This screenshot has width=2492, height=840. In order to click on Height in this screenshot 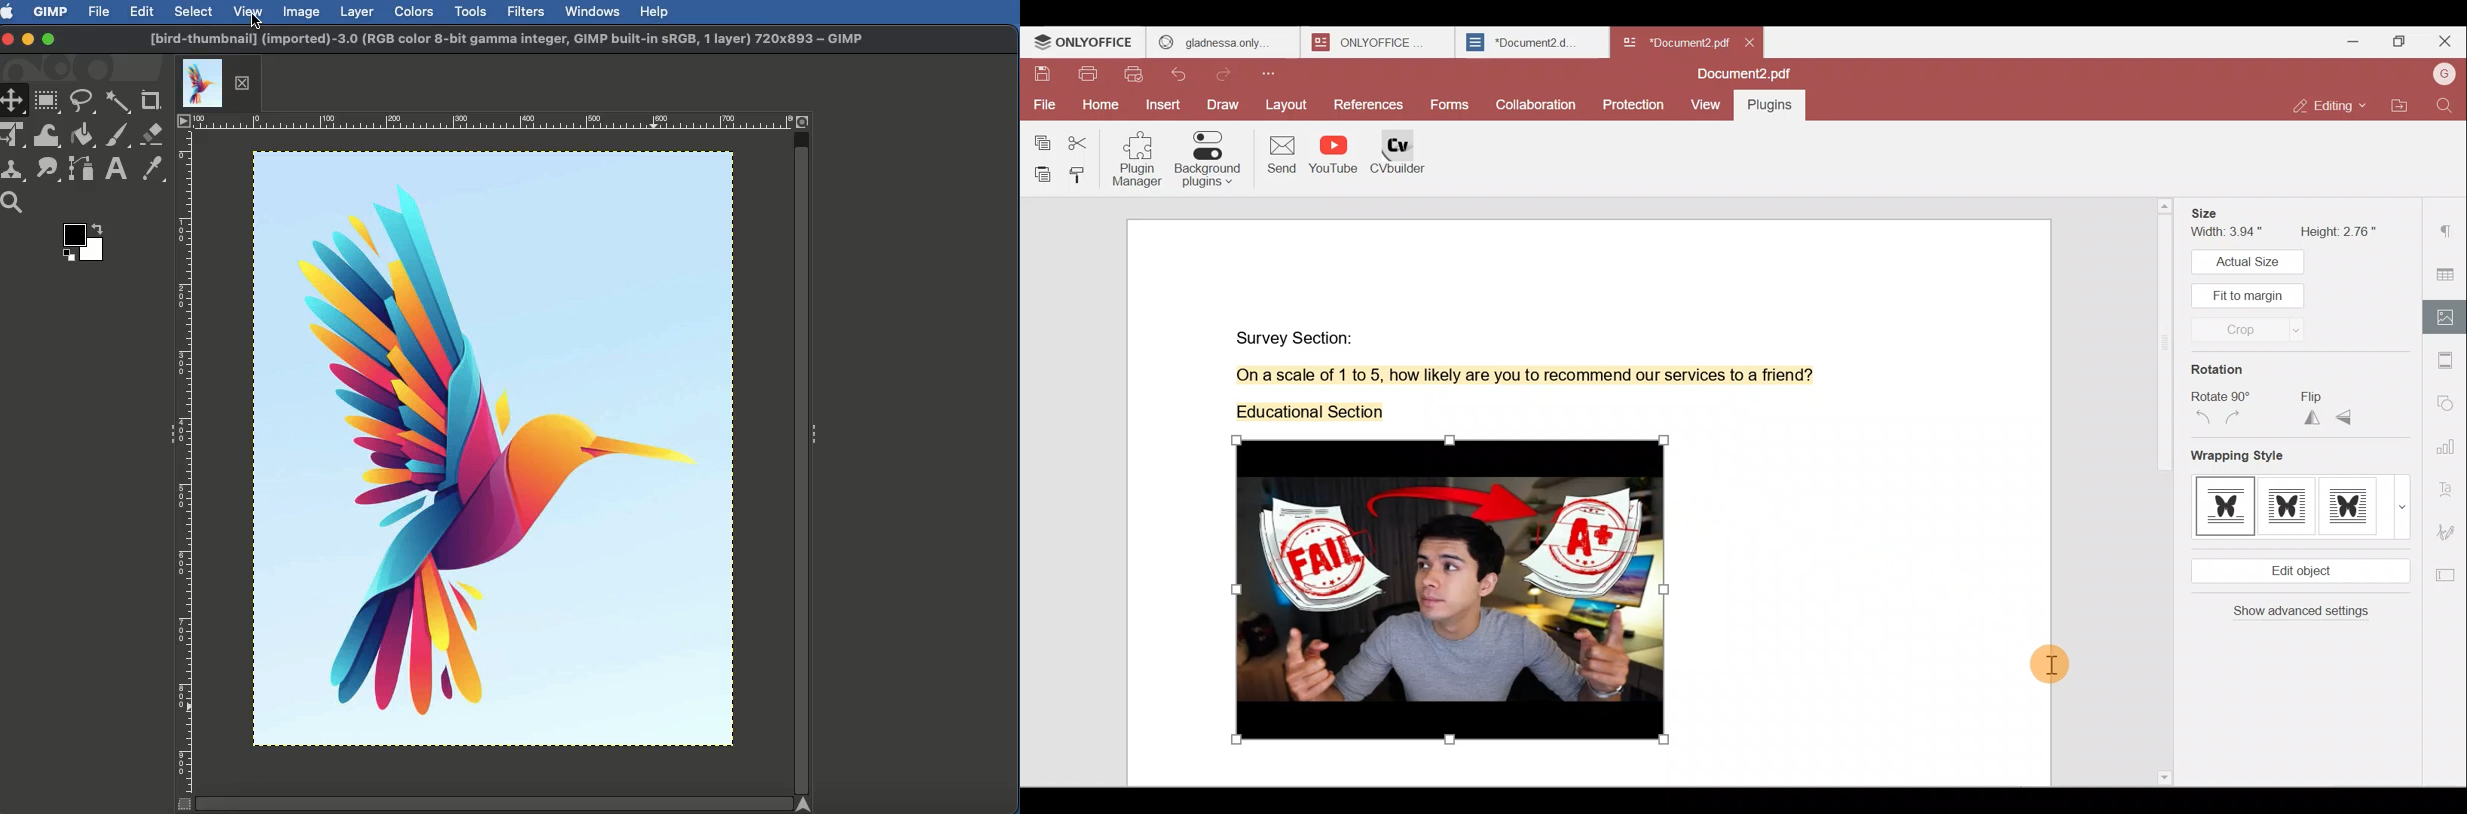, I will do `click(2336, 228)`.